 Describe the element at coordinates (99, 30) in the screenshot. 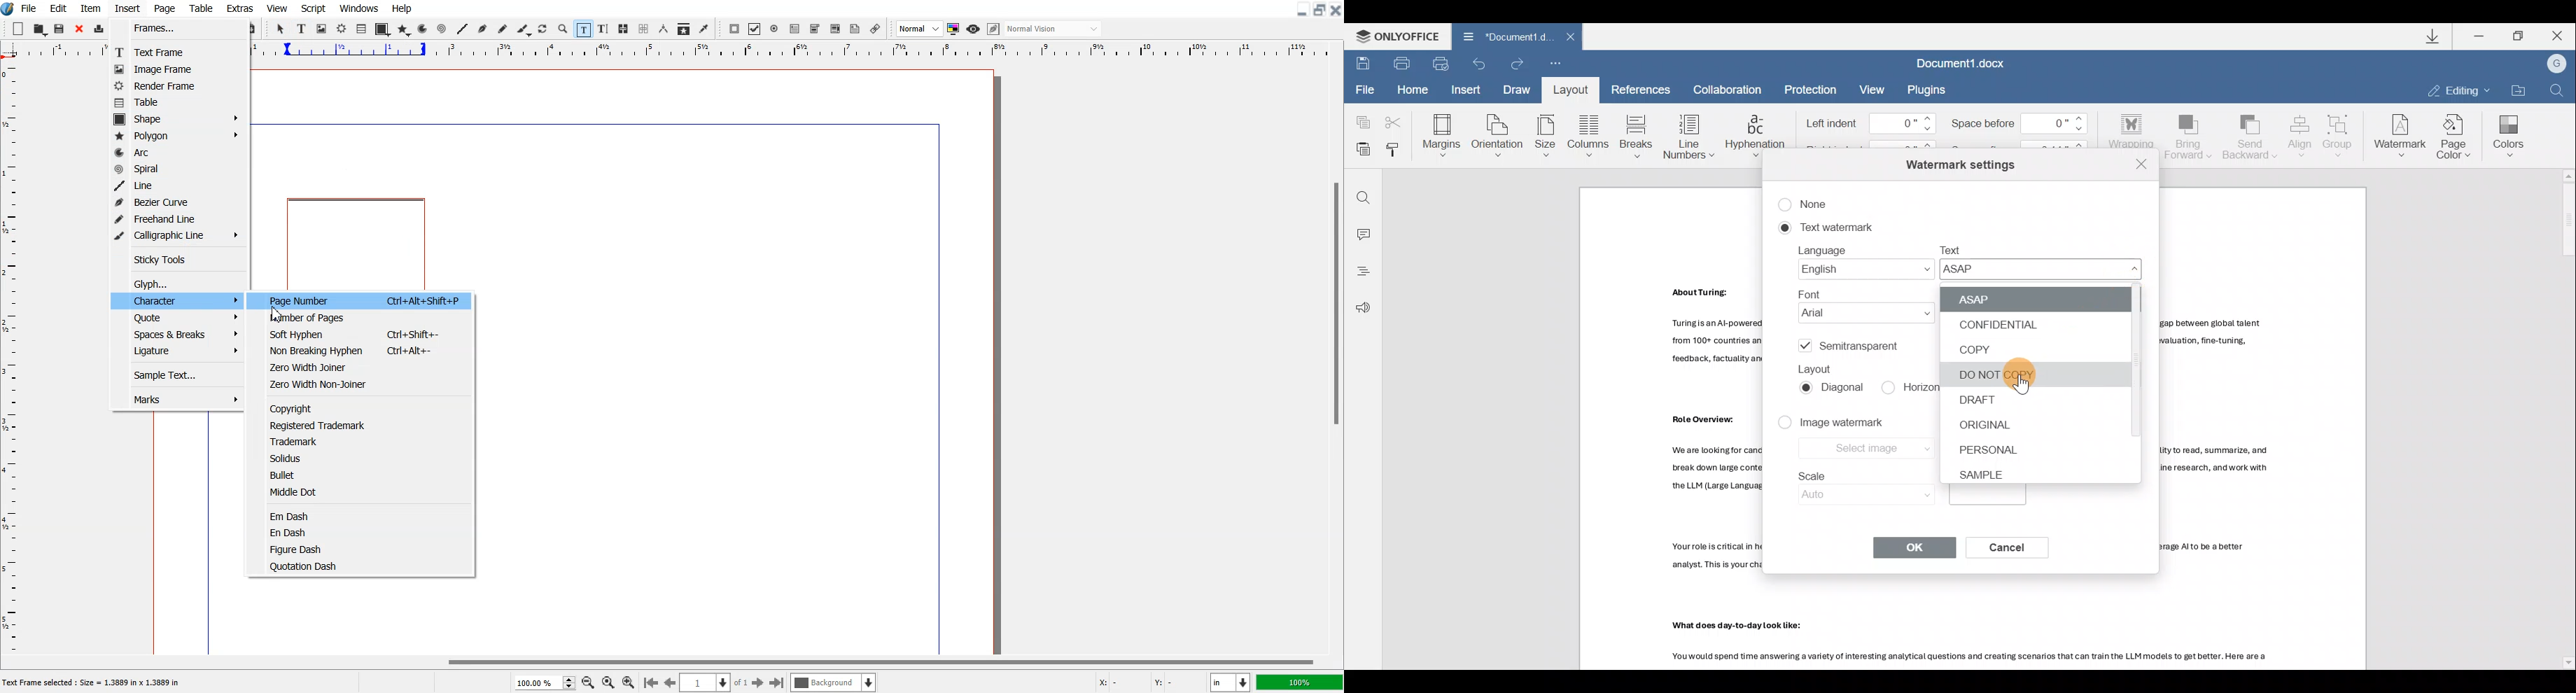

I see `Print` at that location.